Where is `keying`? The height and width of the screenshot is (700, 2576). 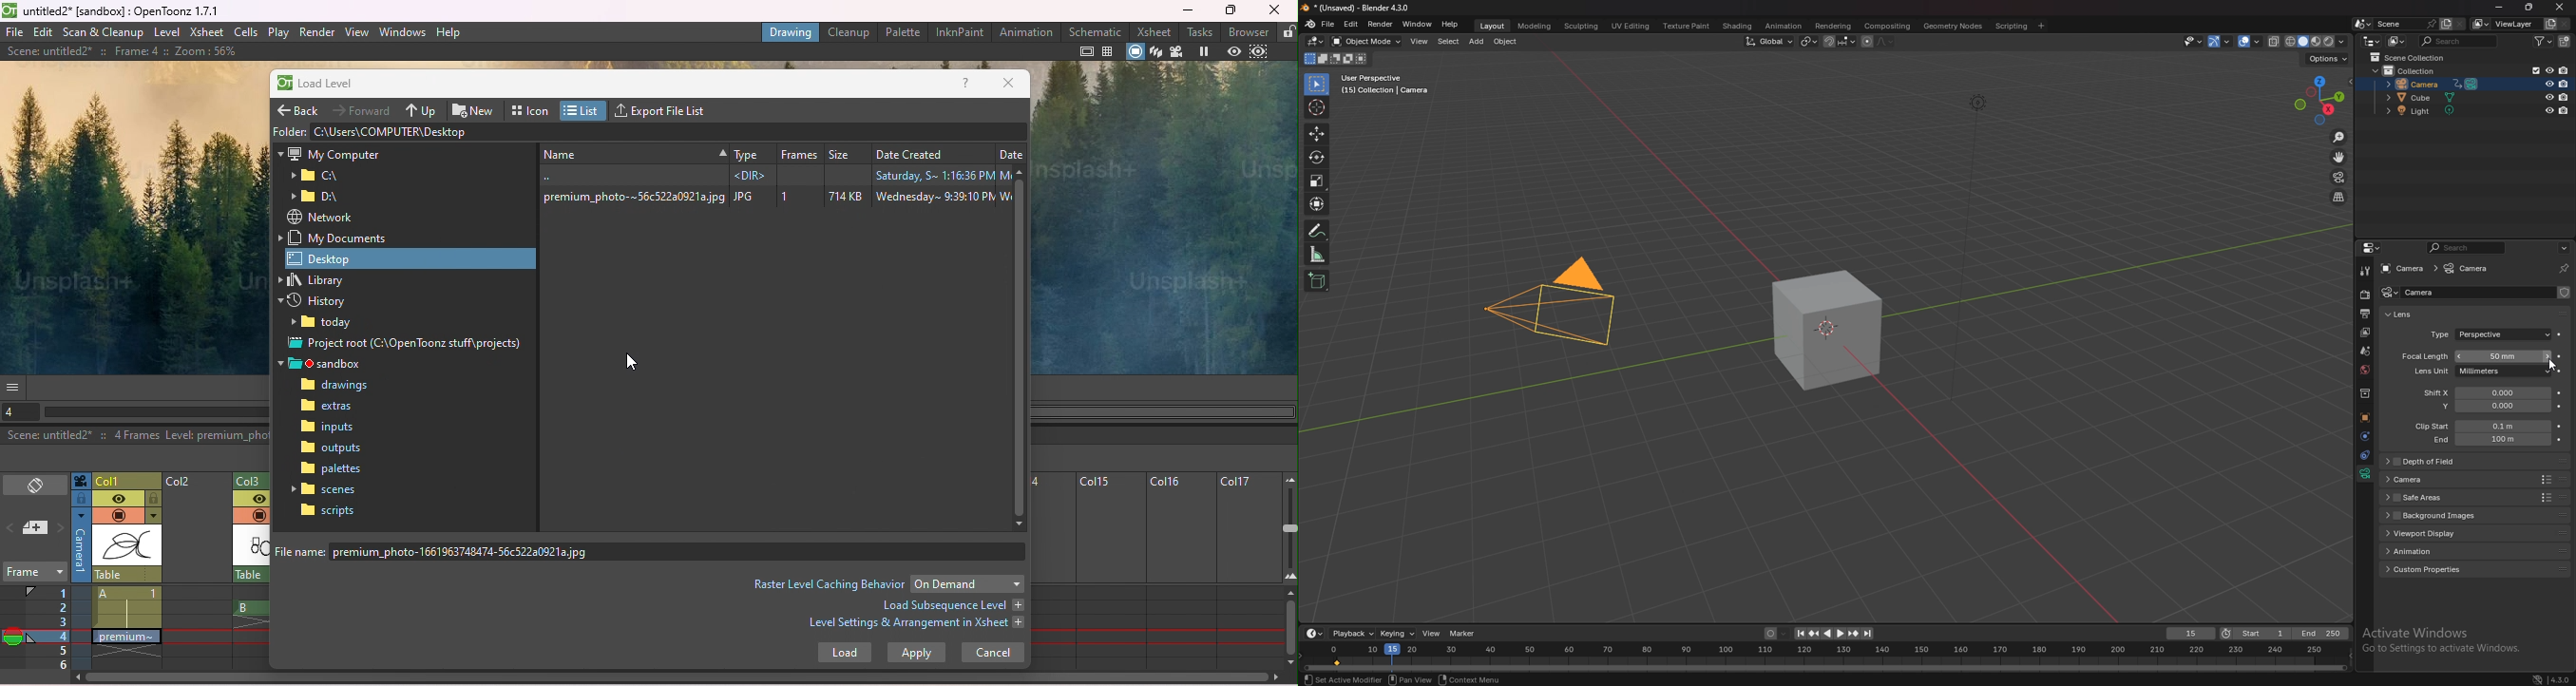
keying is located at coordinates (1398, 633).